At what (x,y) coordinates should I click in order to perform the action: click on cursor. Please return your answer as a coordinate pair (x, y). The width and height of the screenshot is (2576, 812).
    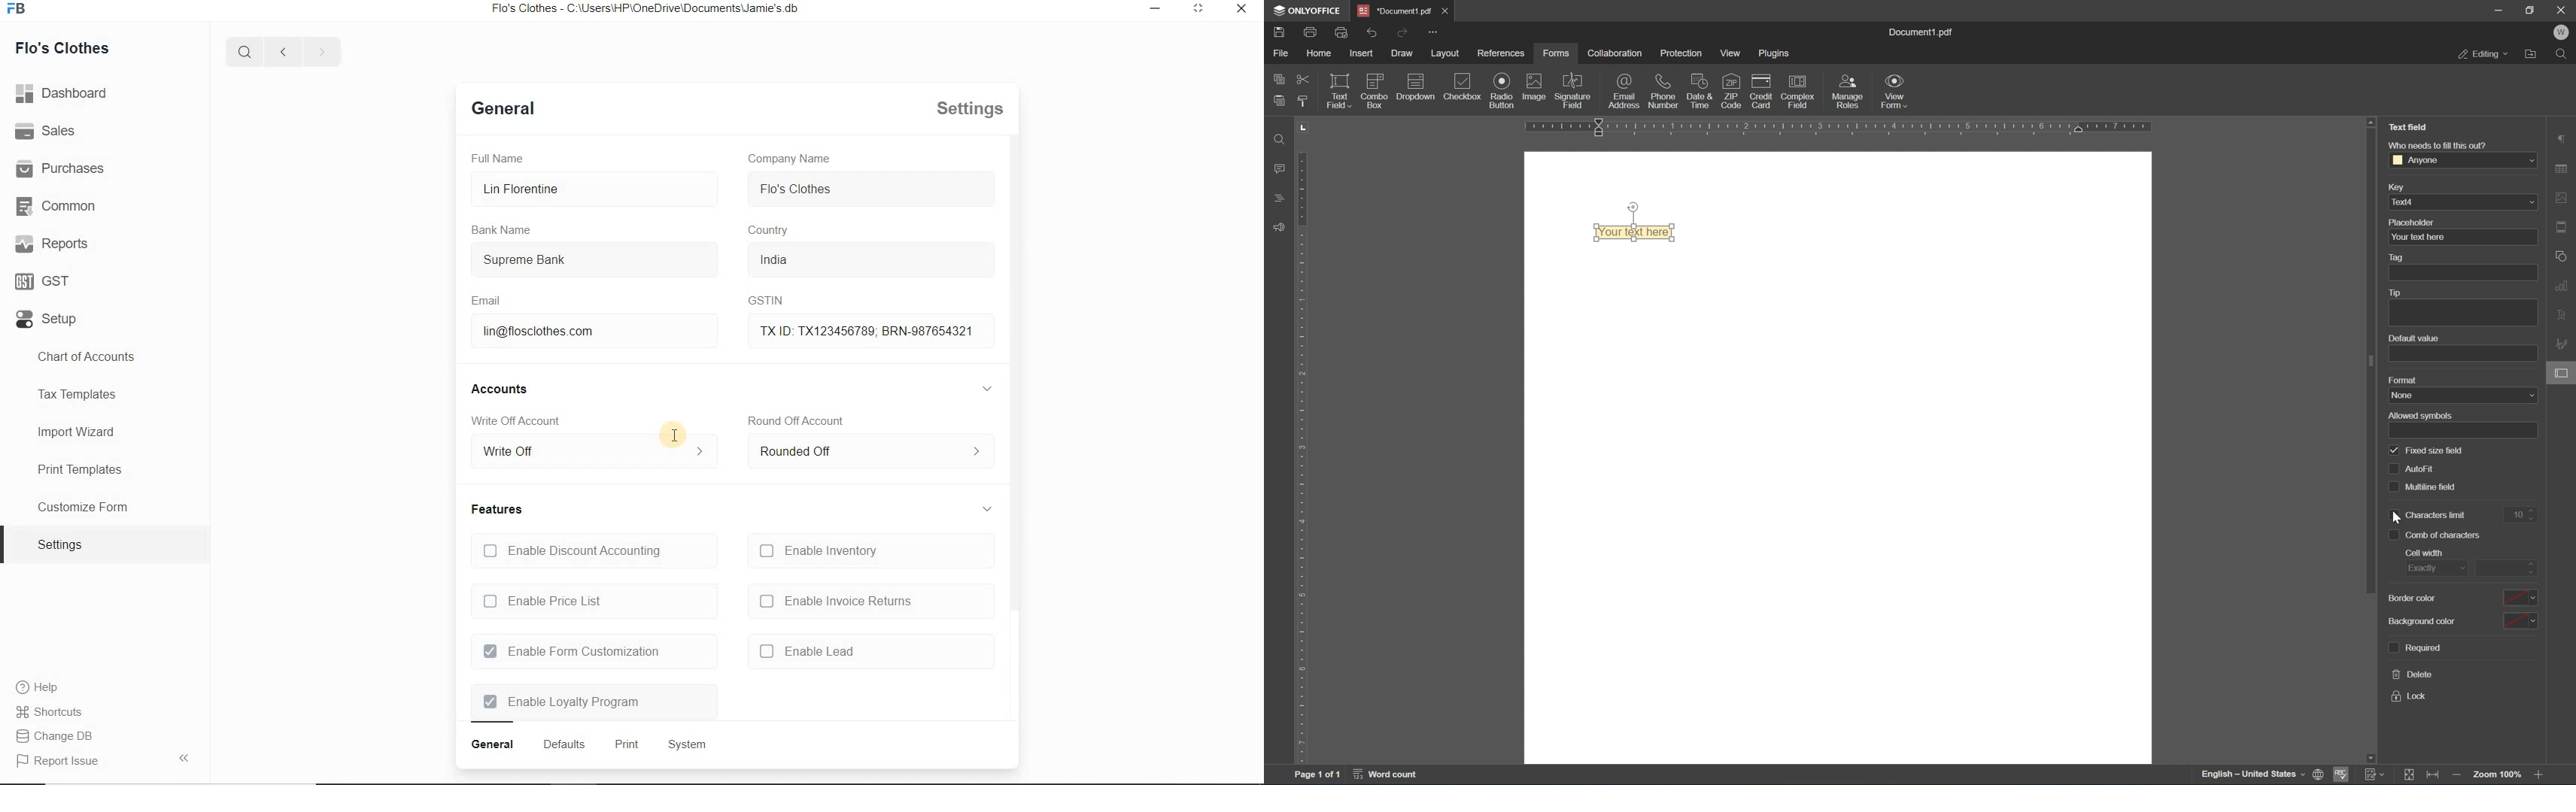
    Looking at the image, I should click on (2567, 381).